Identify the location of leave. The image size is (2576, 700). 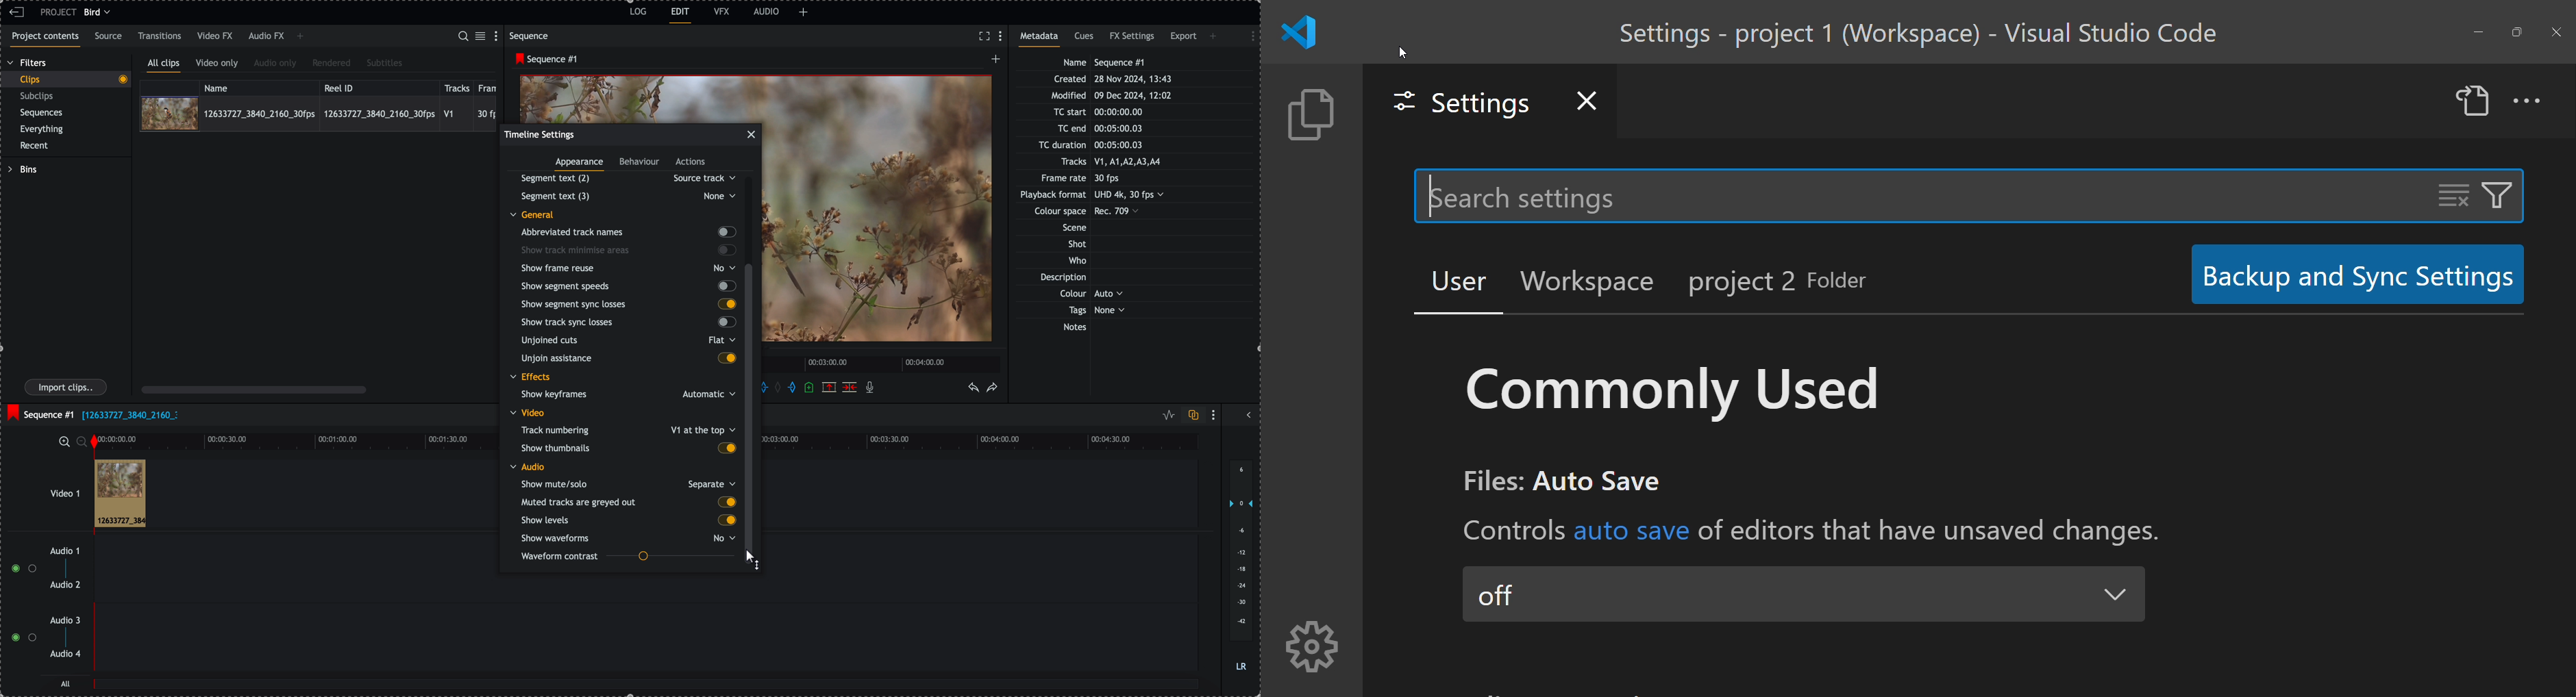
(17, 13).